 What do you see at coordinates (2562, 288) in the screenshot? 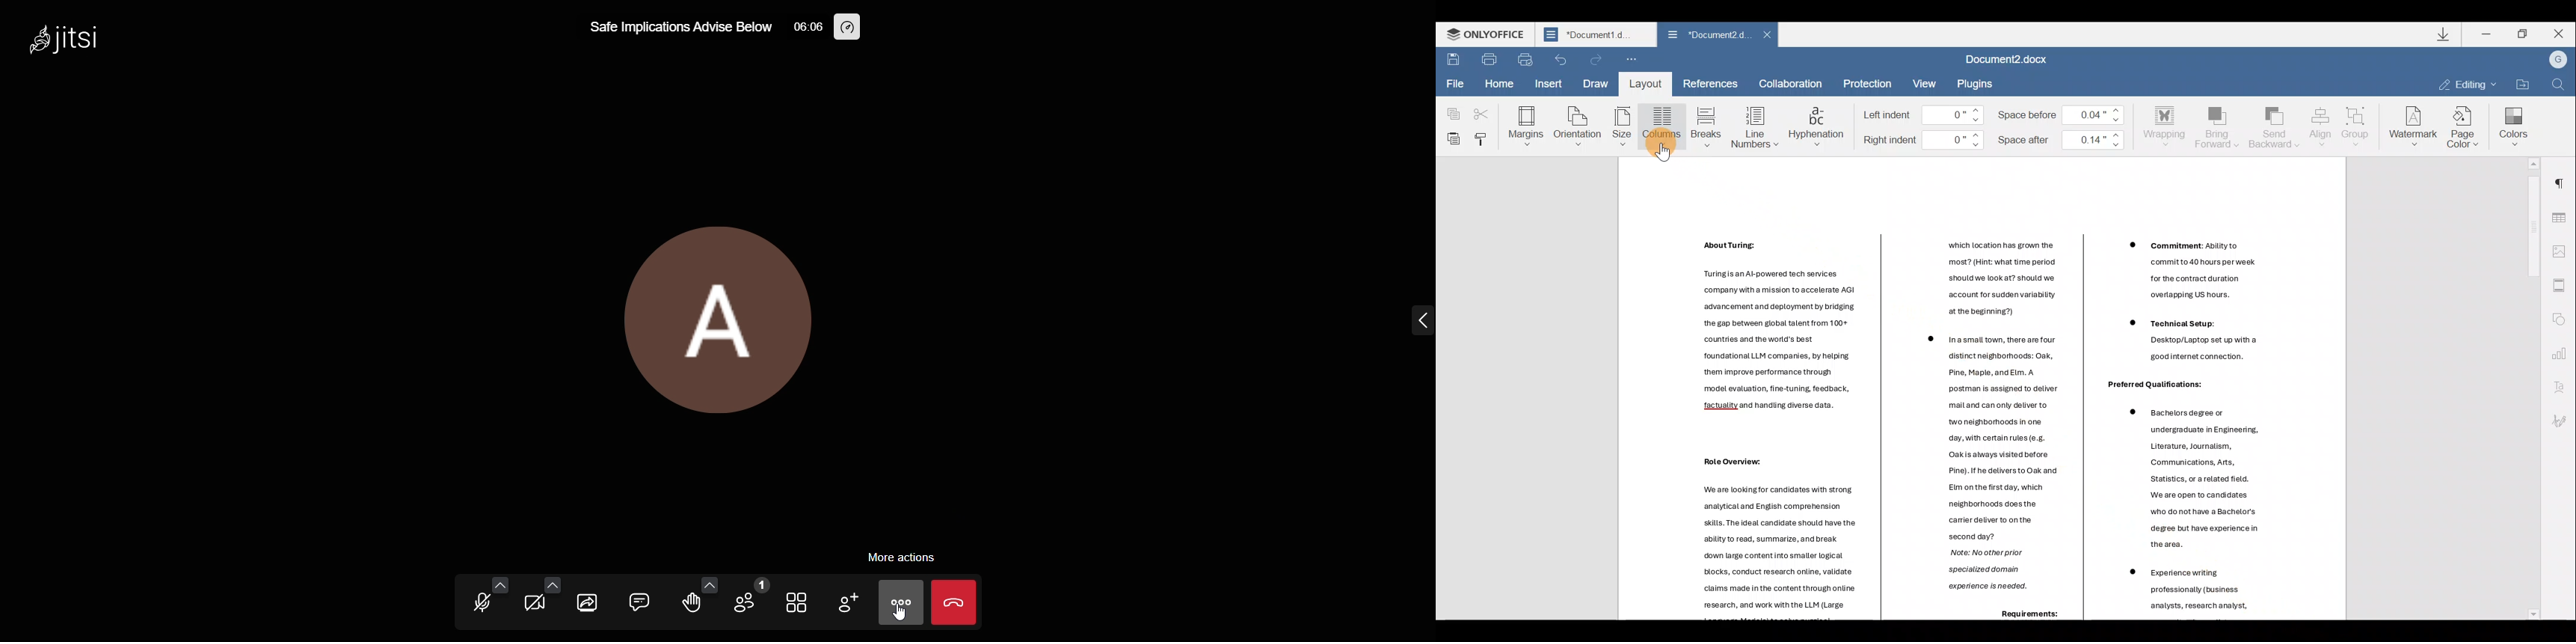
I see `Header & footer settings` at bounding box center [2562, 288].